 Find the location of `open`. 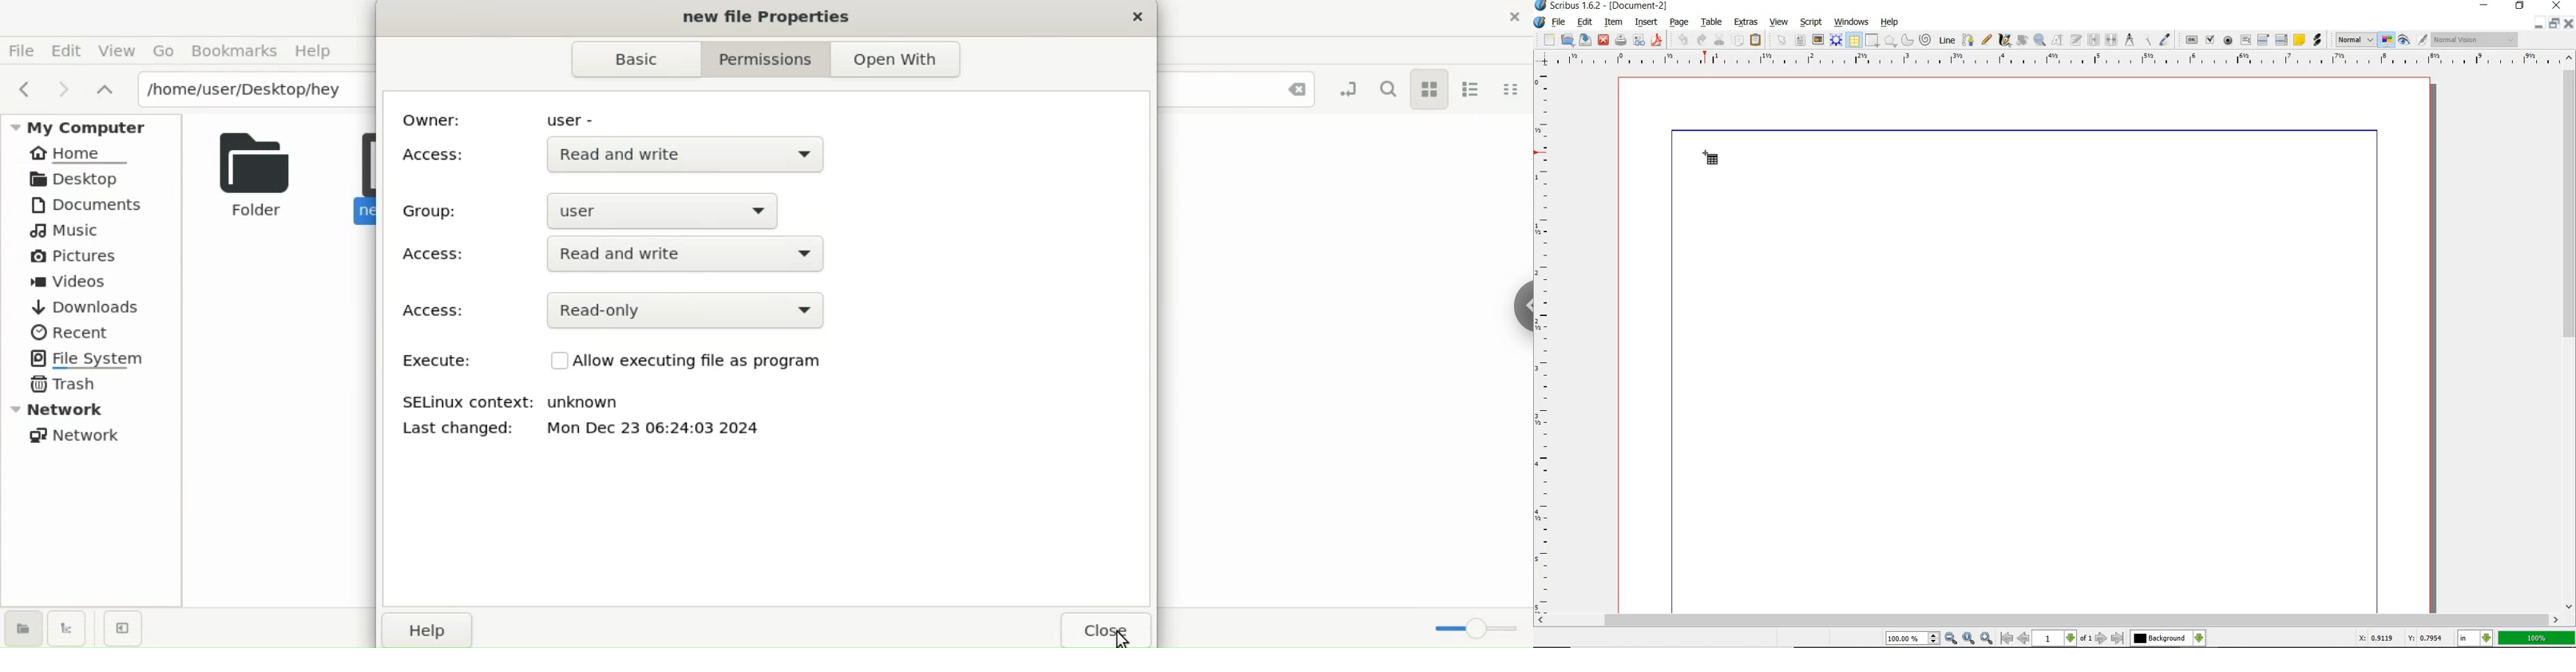

open is located at coordinates (1567, 40).